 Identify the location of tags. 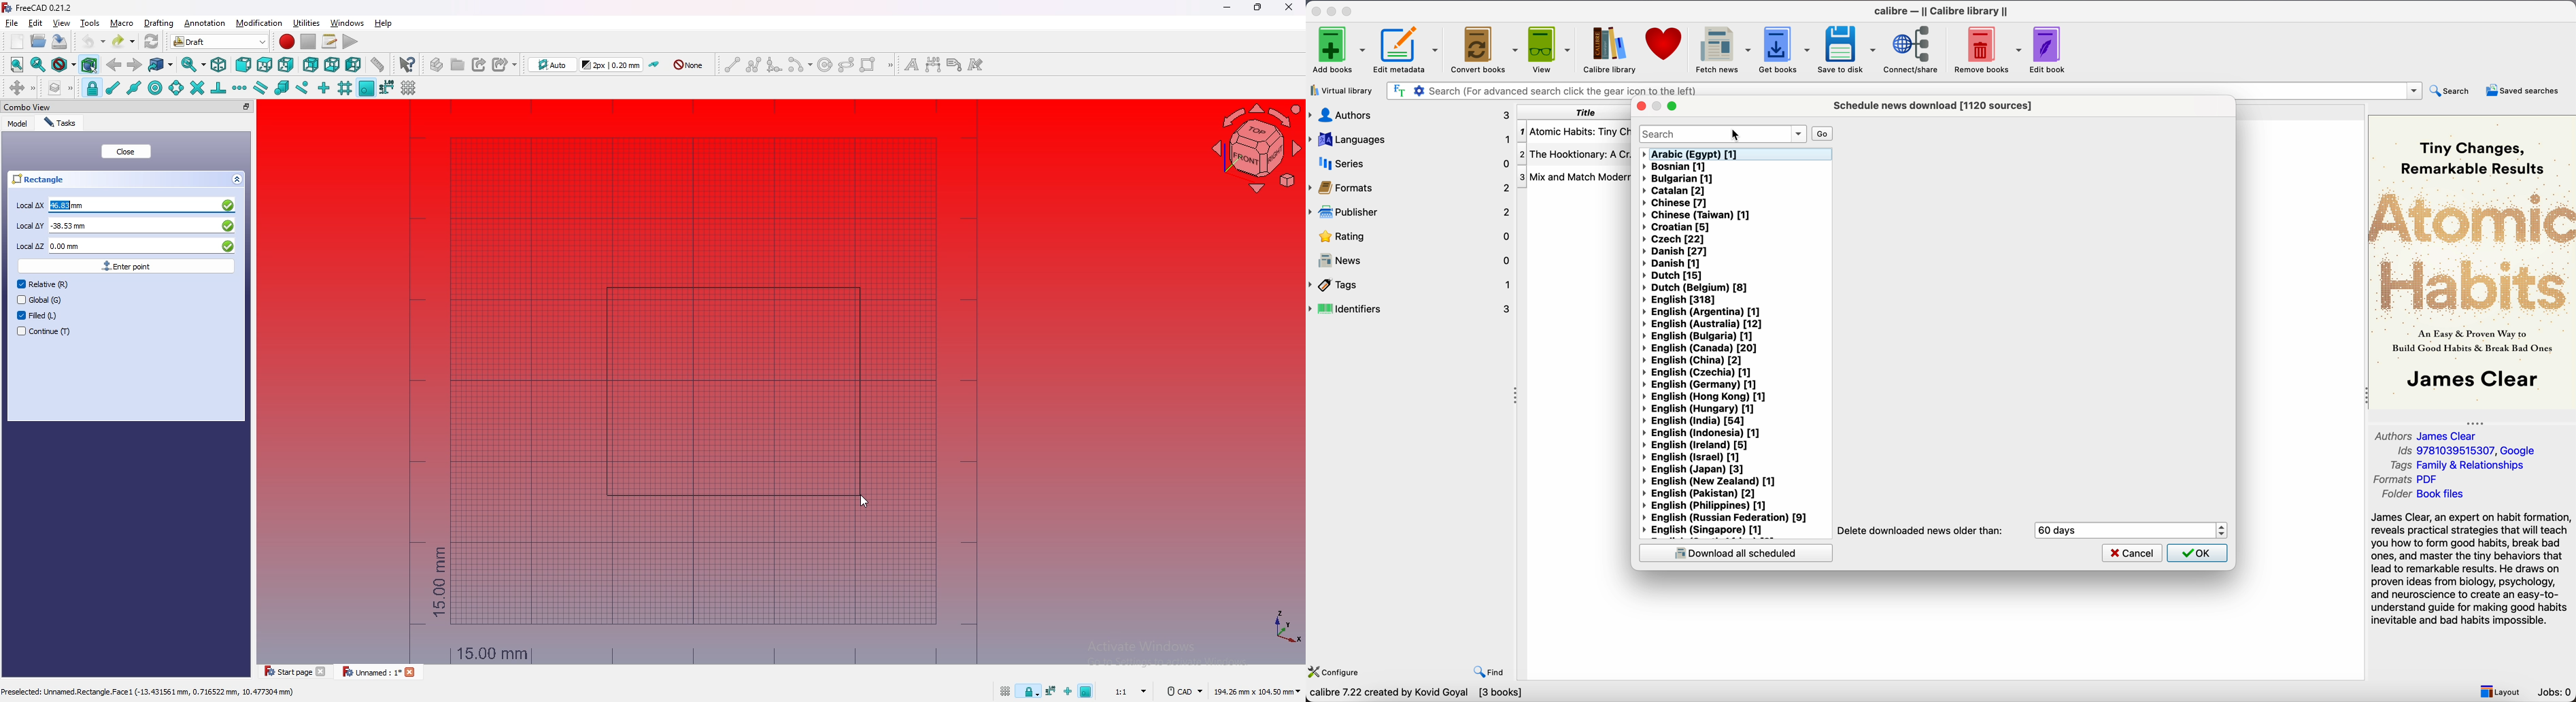
(1410, 285).